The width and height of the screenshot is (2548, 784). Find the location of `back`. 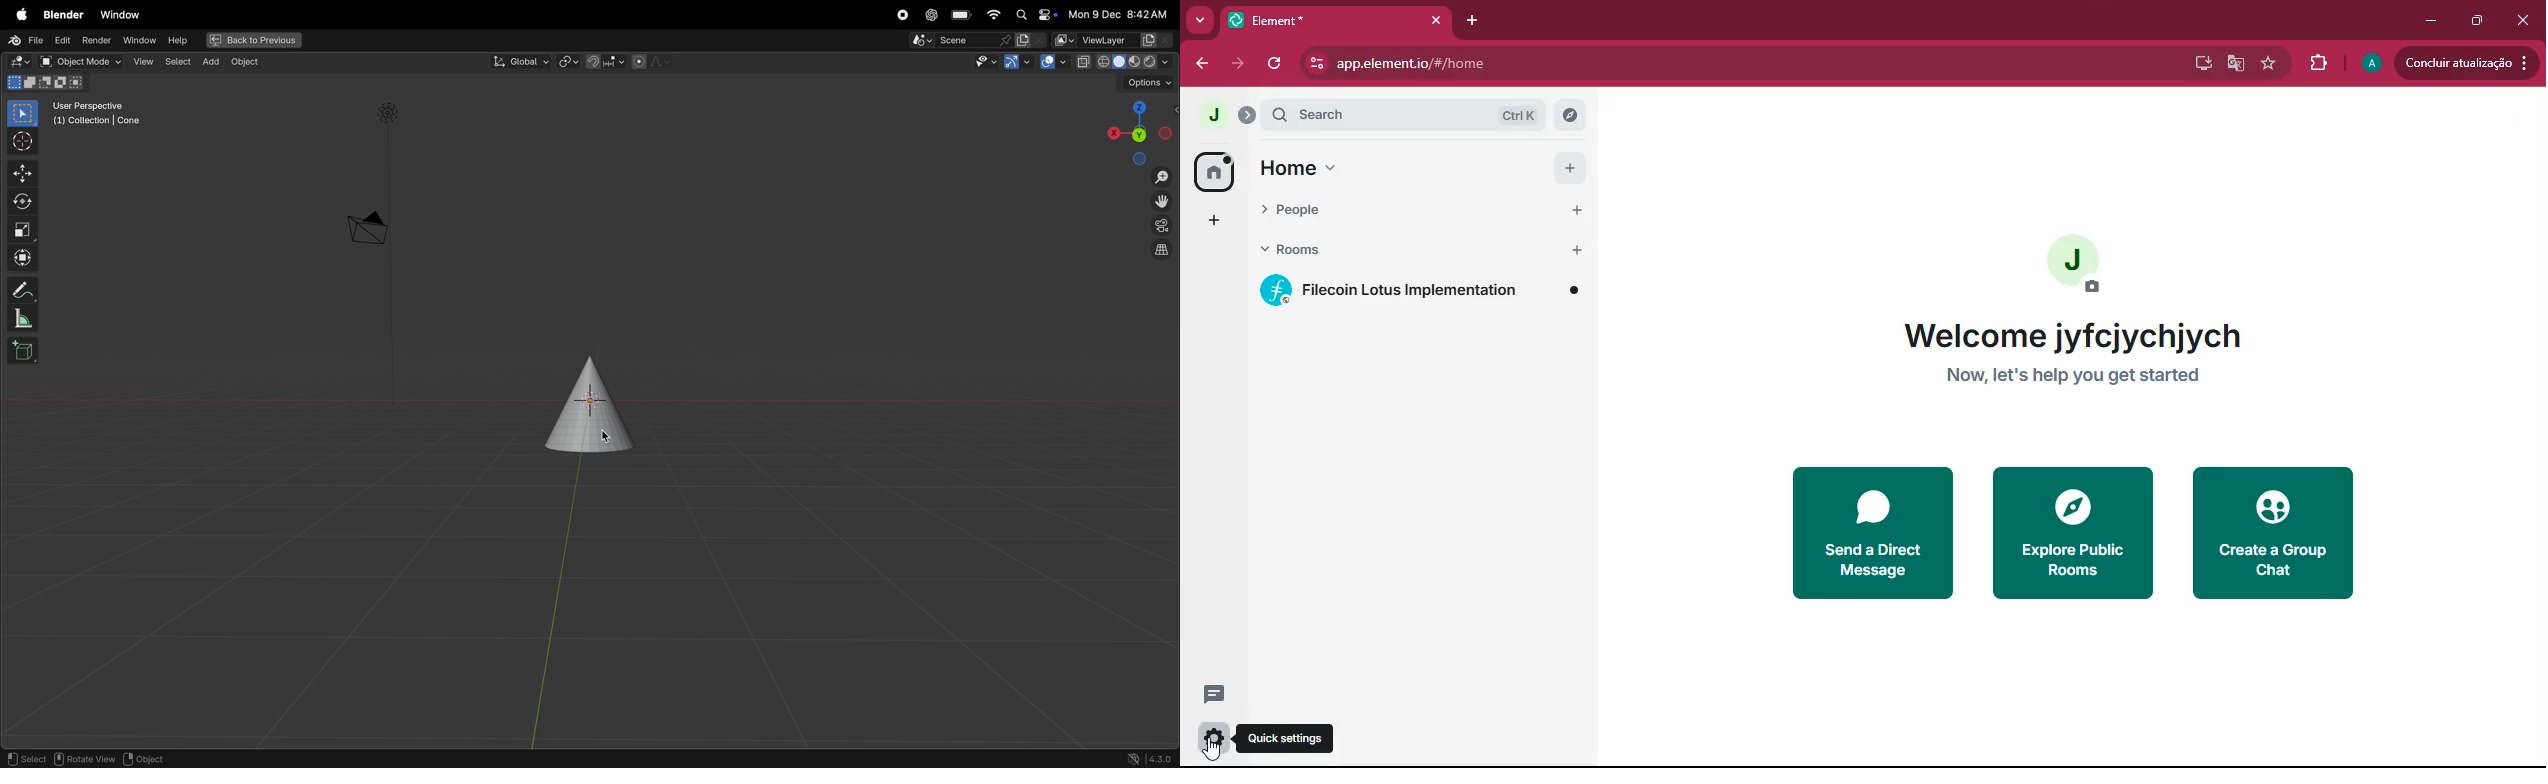

back is located at coordinates (1199, 63).